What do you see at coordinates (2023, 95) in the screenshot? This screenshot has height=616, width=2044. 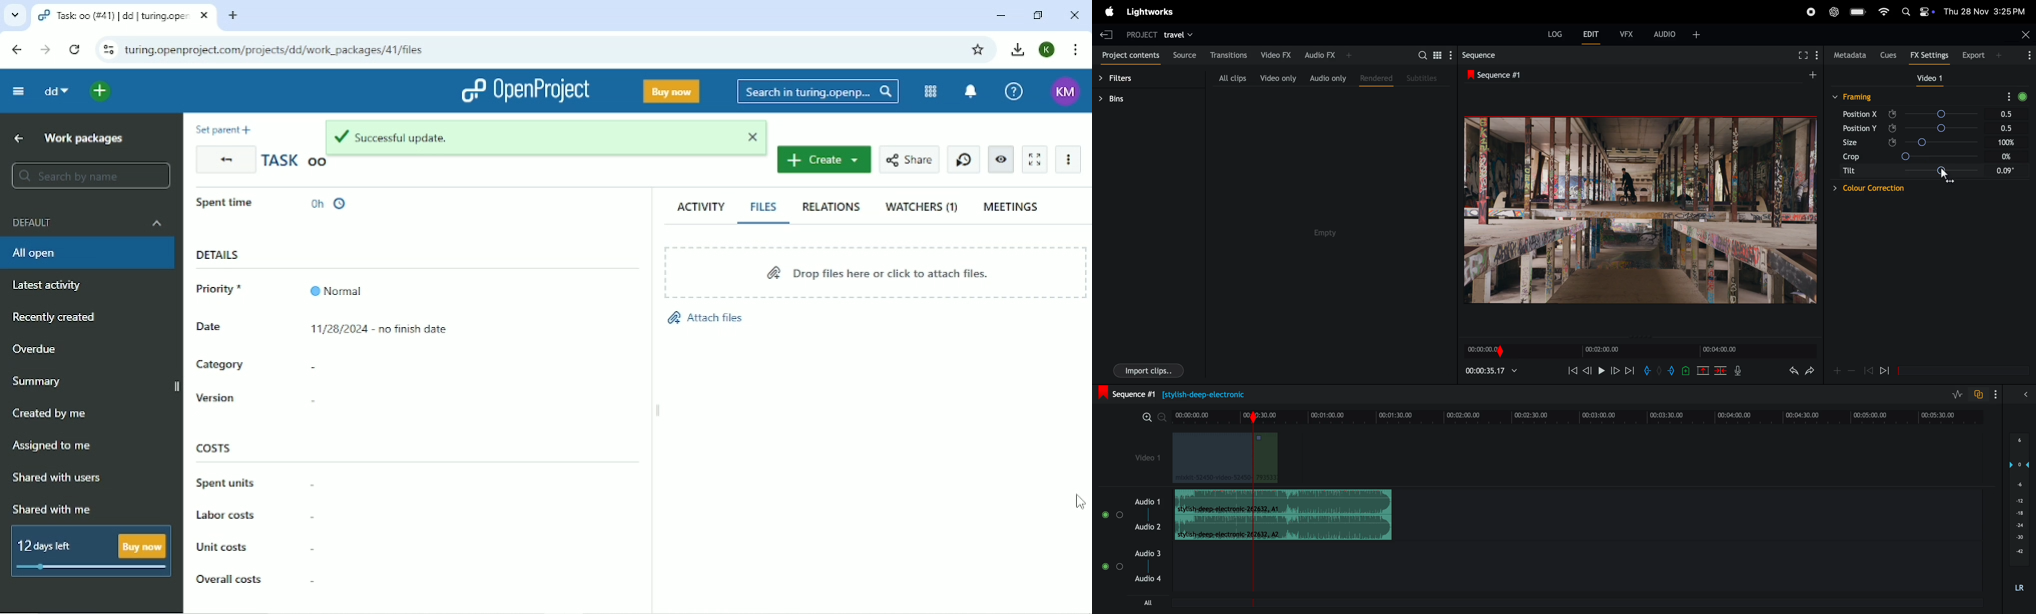 I see `toggle bypass` at bounding box center [2023, 95].